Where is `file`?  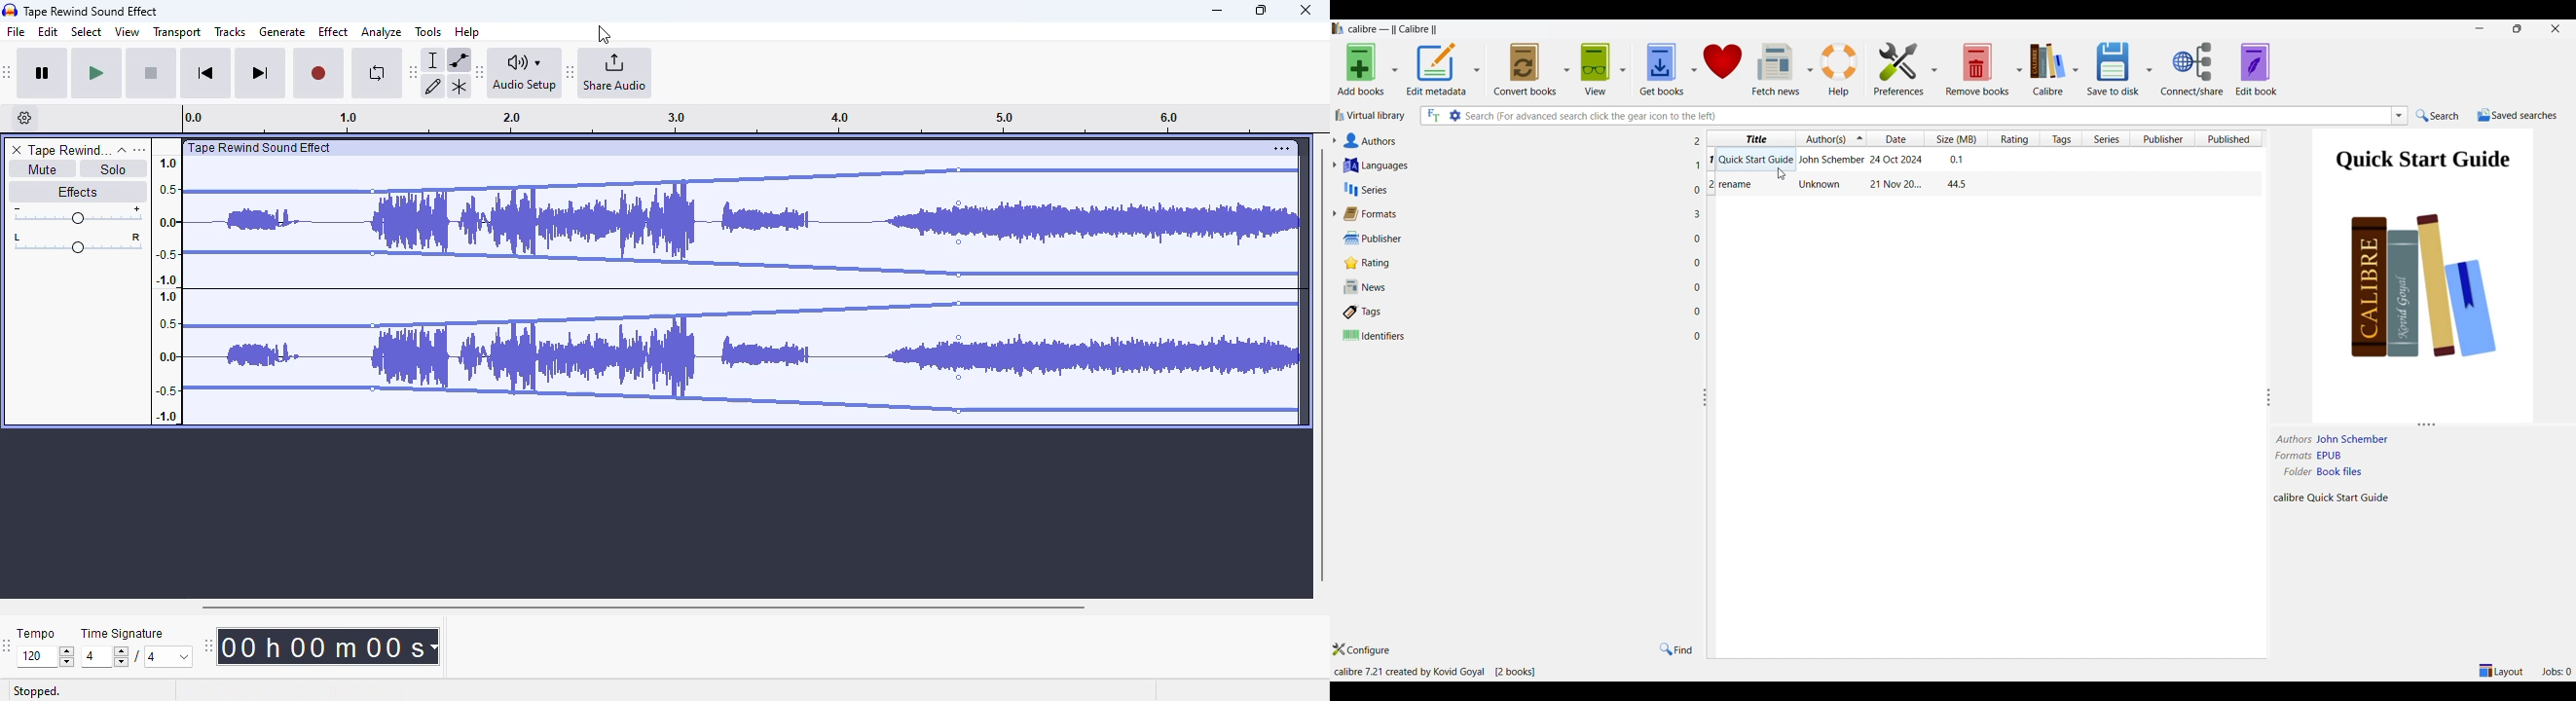
file is located at coordinates (17, 32).